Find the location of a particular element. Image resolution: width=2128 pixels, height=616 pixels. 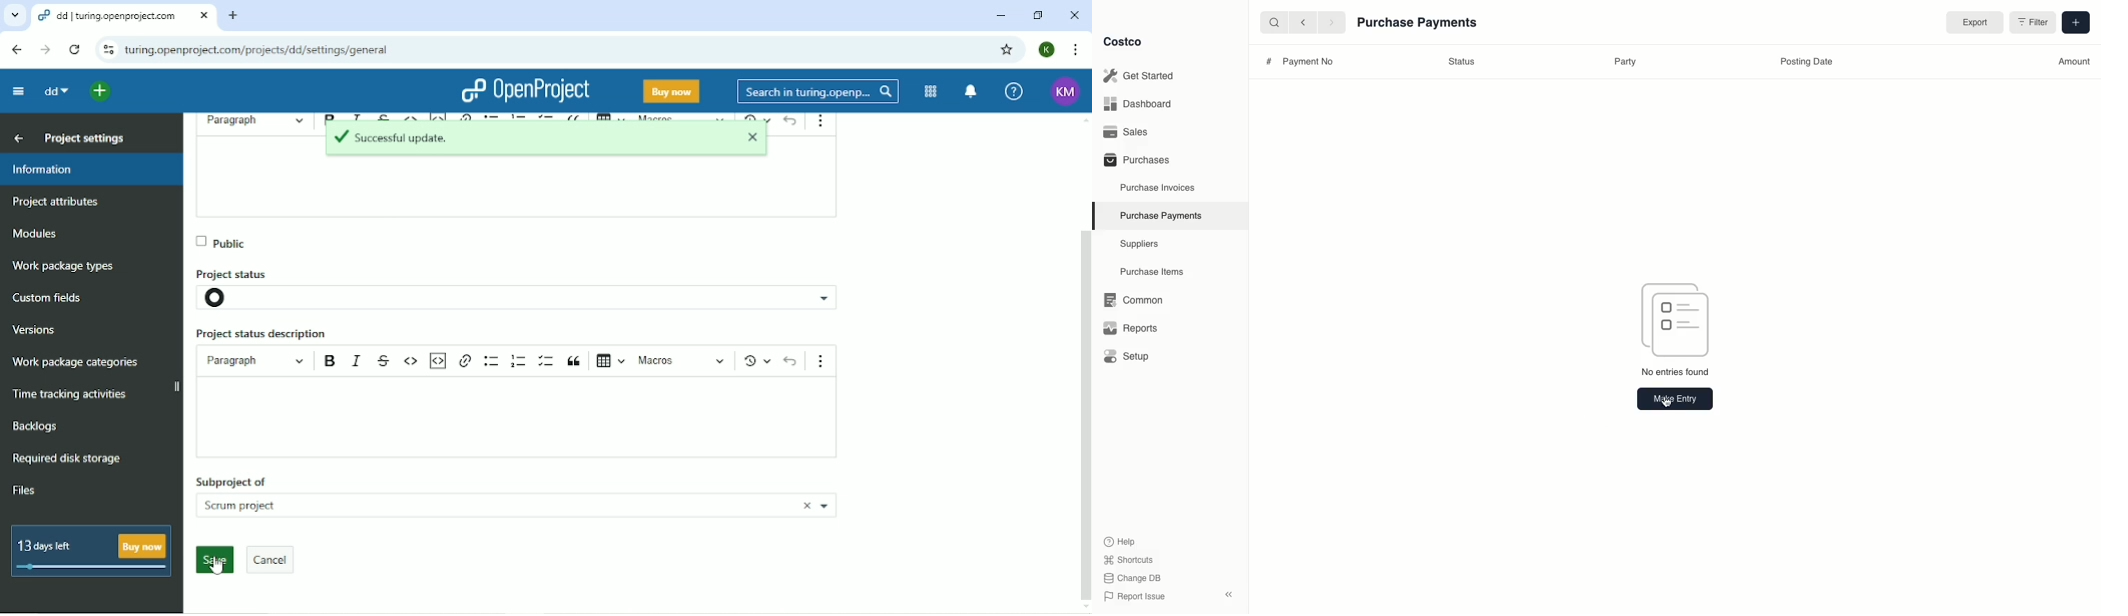

Modules is located at coordinates (33, 233).